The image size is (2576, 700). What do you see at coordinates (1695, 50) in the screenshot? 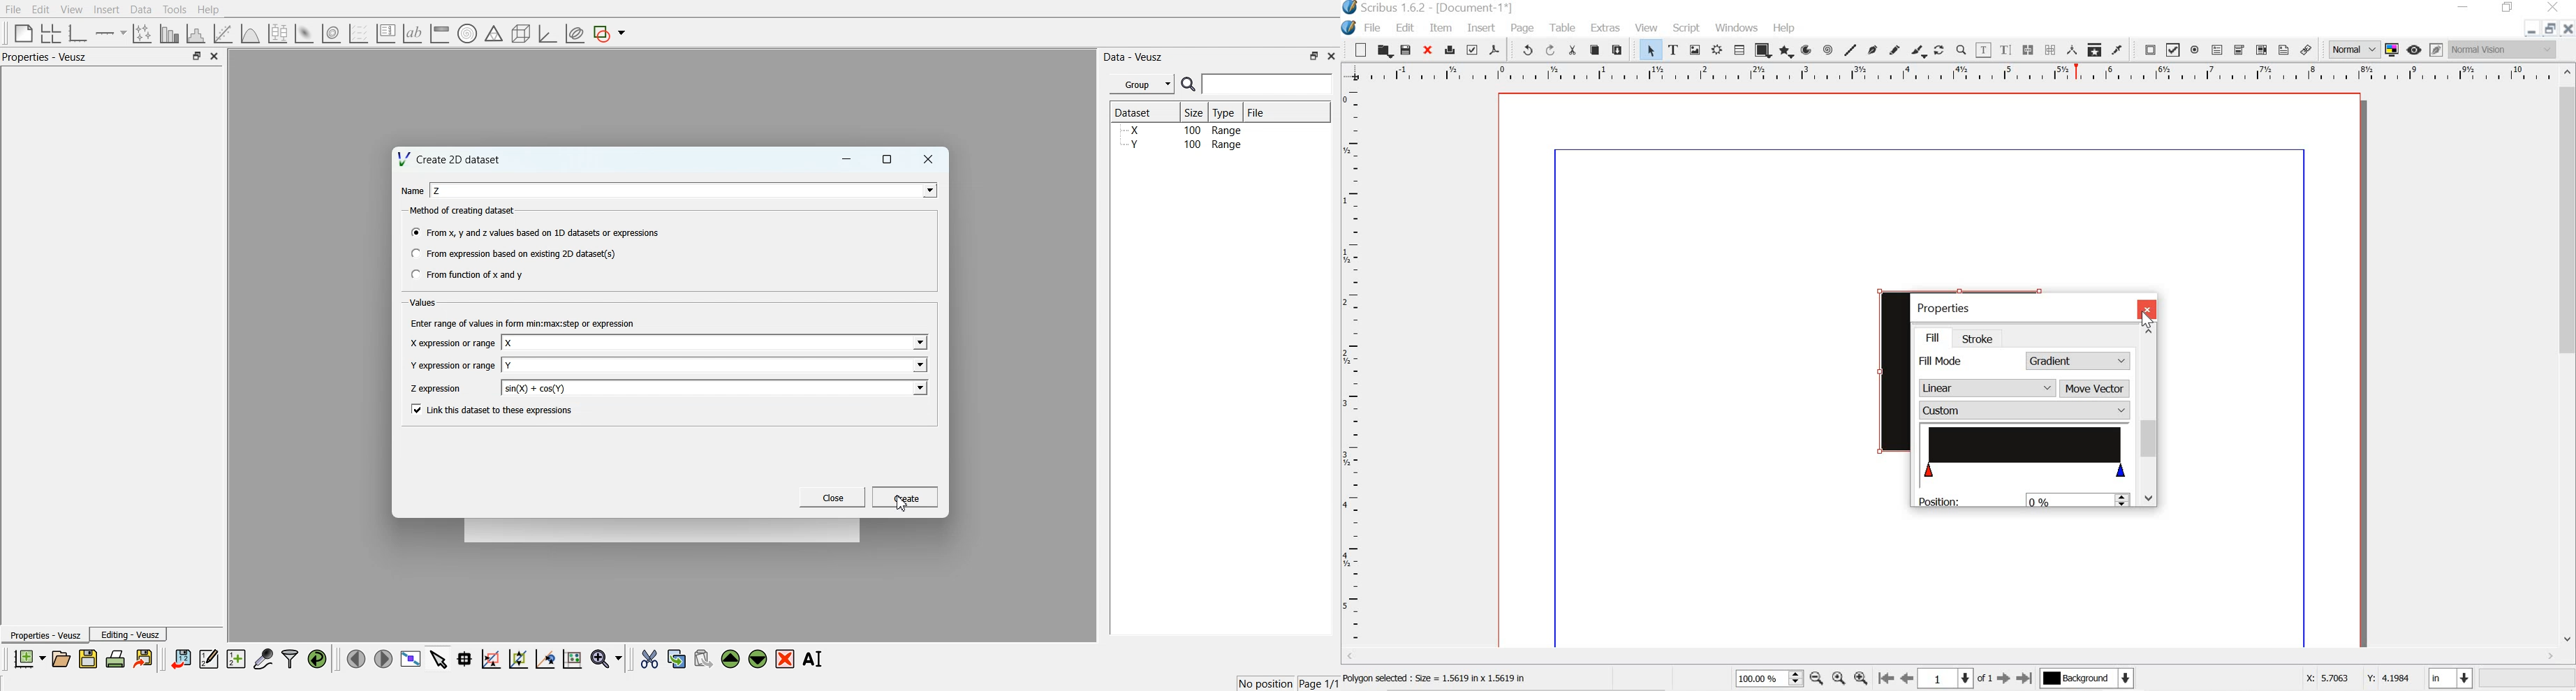
I see `image frame` at bounding box center [1695, 50].